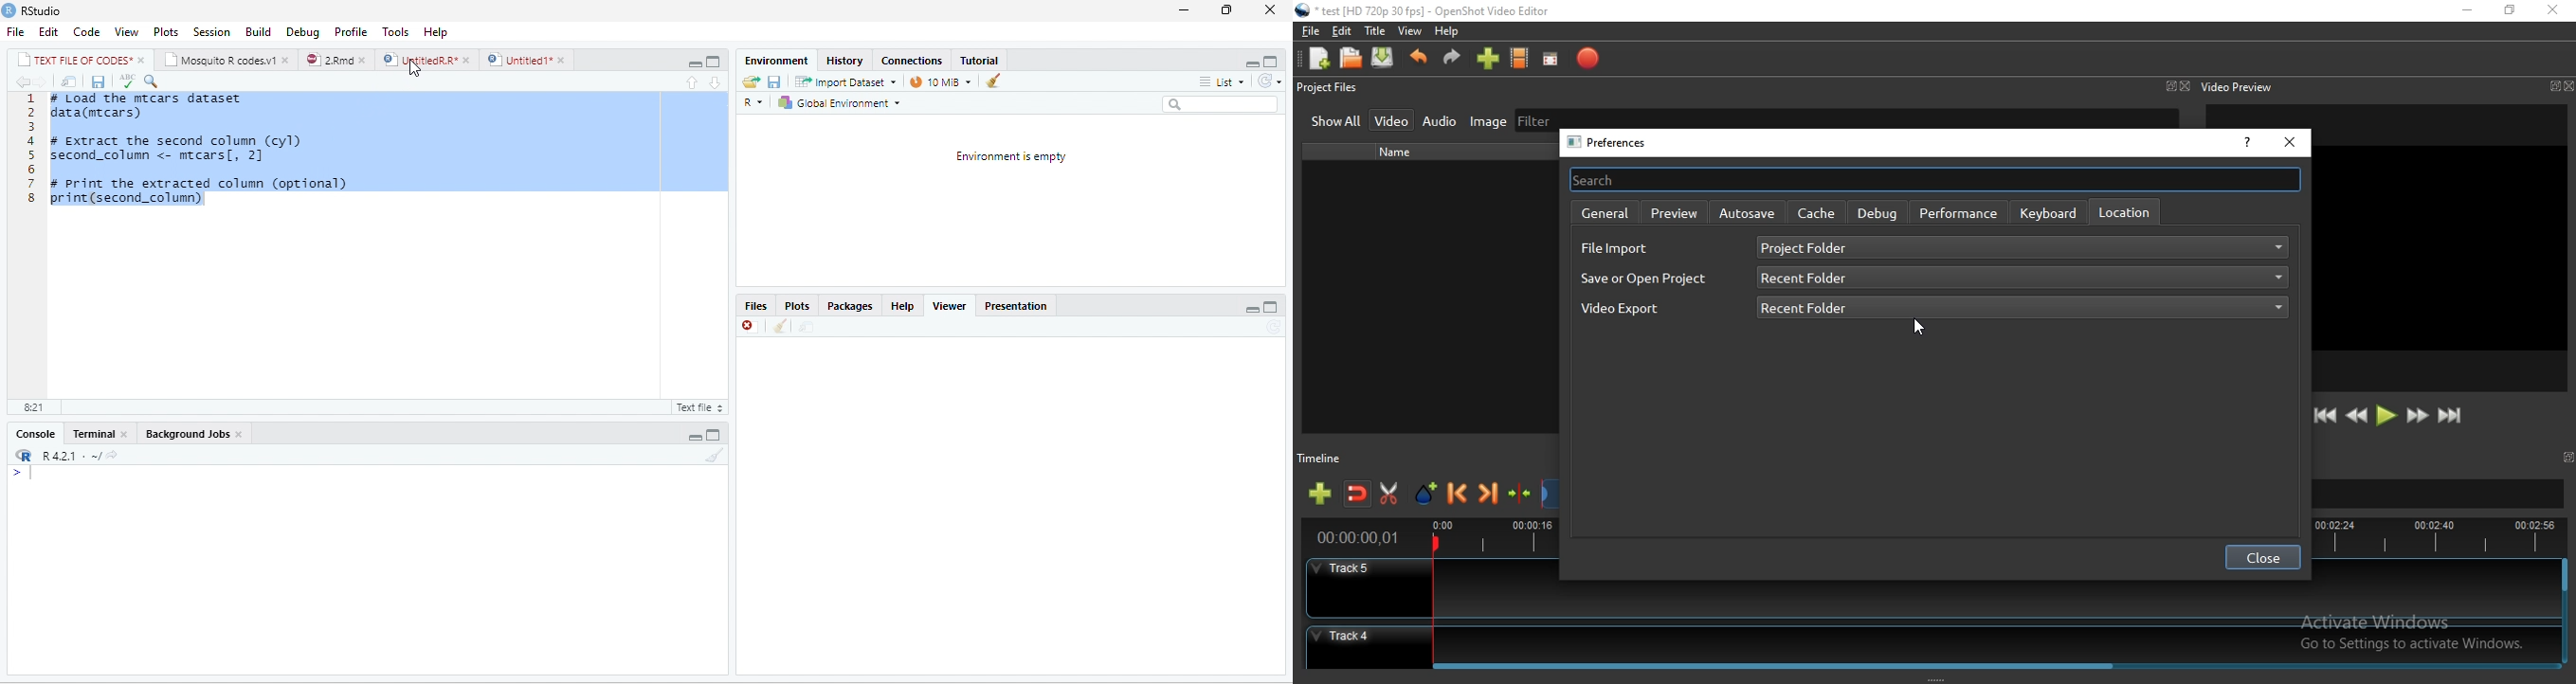 This screenshot has height=700, width=2576. I want to click on previous , so click(21, 81).